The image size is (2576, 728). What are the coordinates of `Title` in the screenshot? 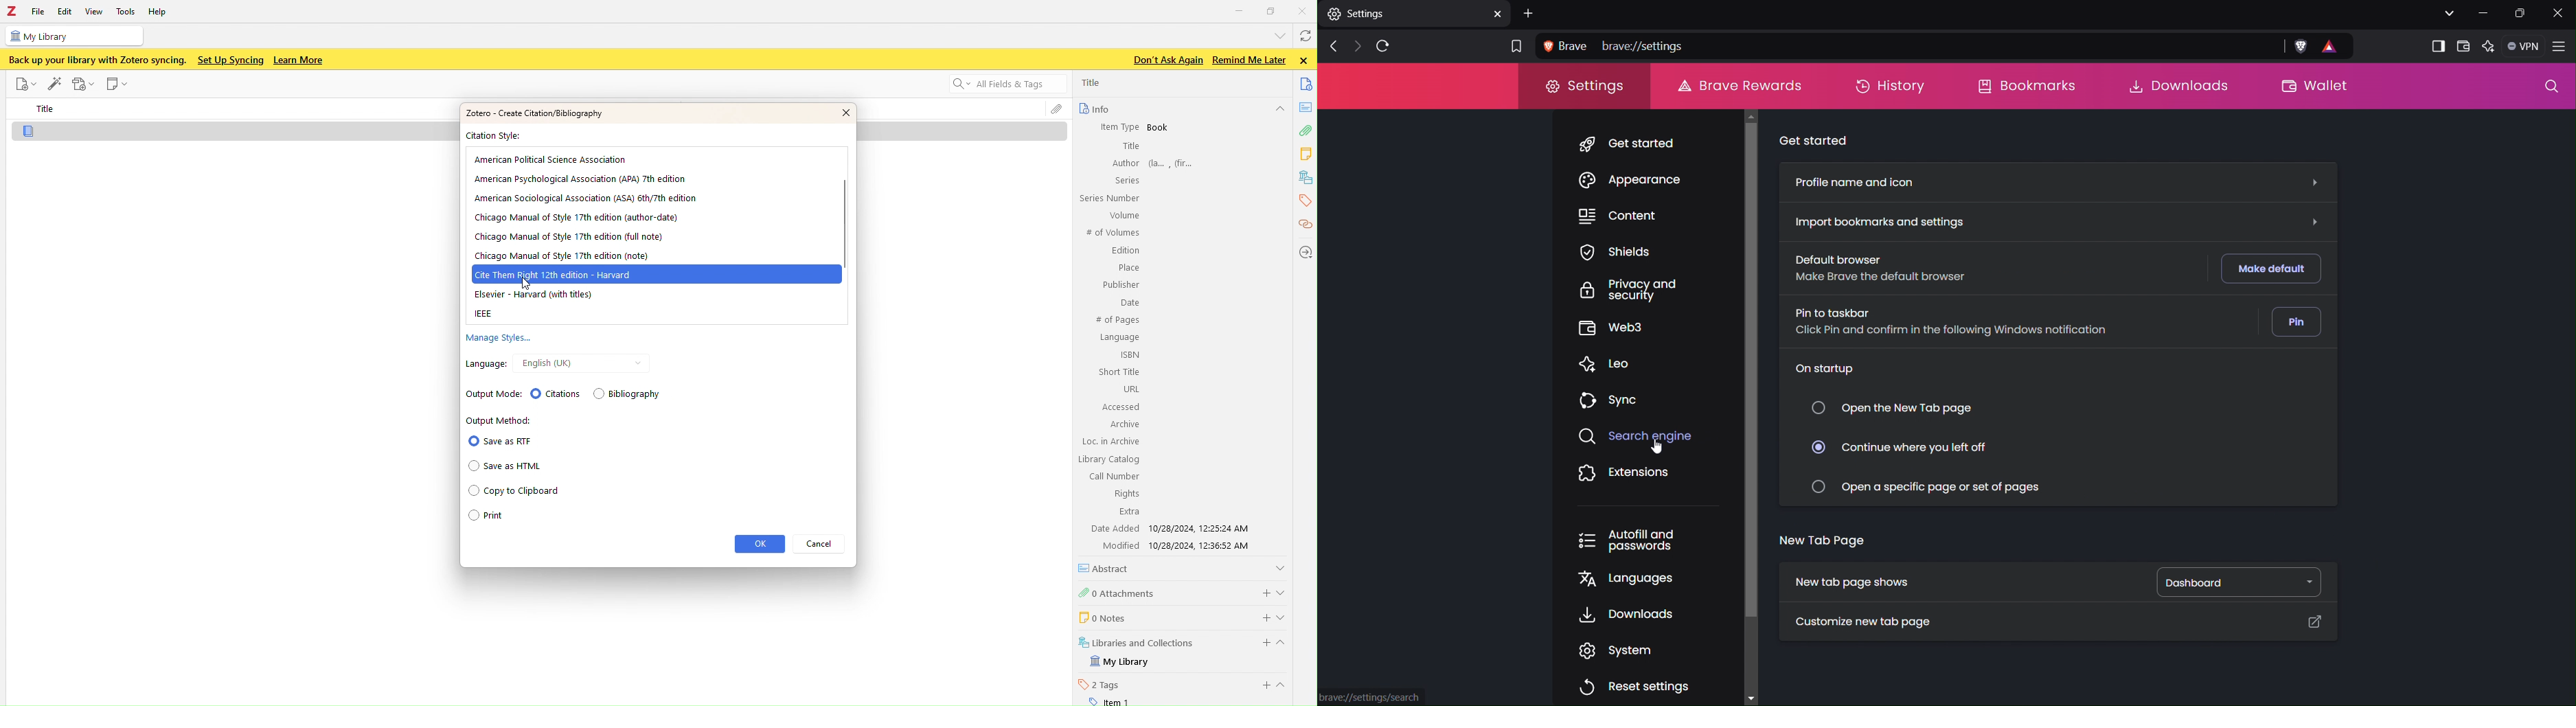 It's located at (1093, 82).